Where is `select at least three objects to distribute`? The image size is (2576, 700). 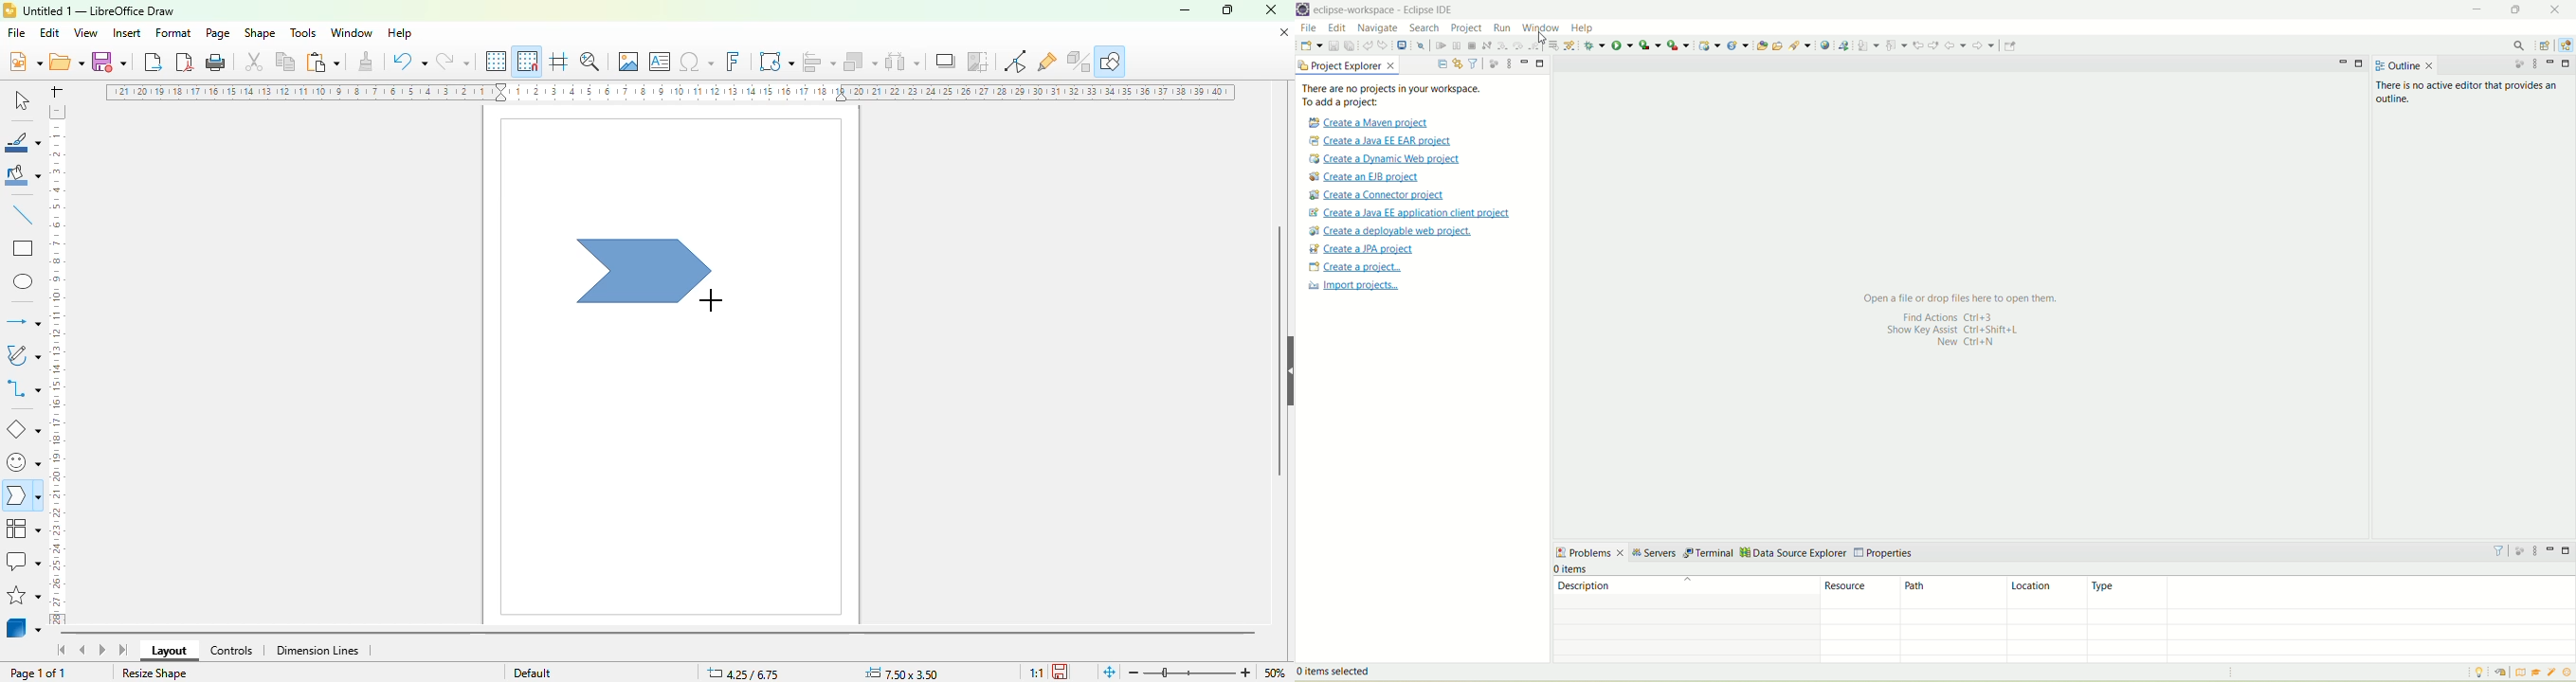
select at least three objects to distribute is located at coordinates (902, 61).